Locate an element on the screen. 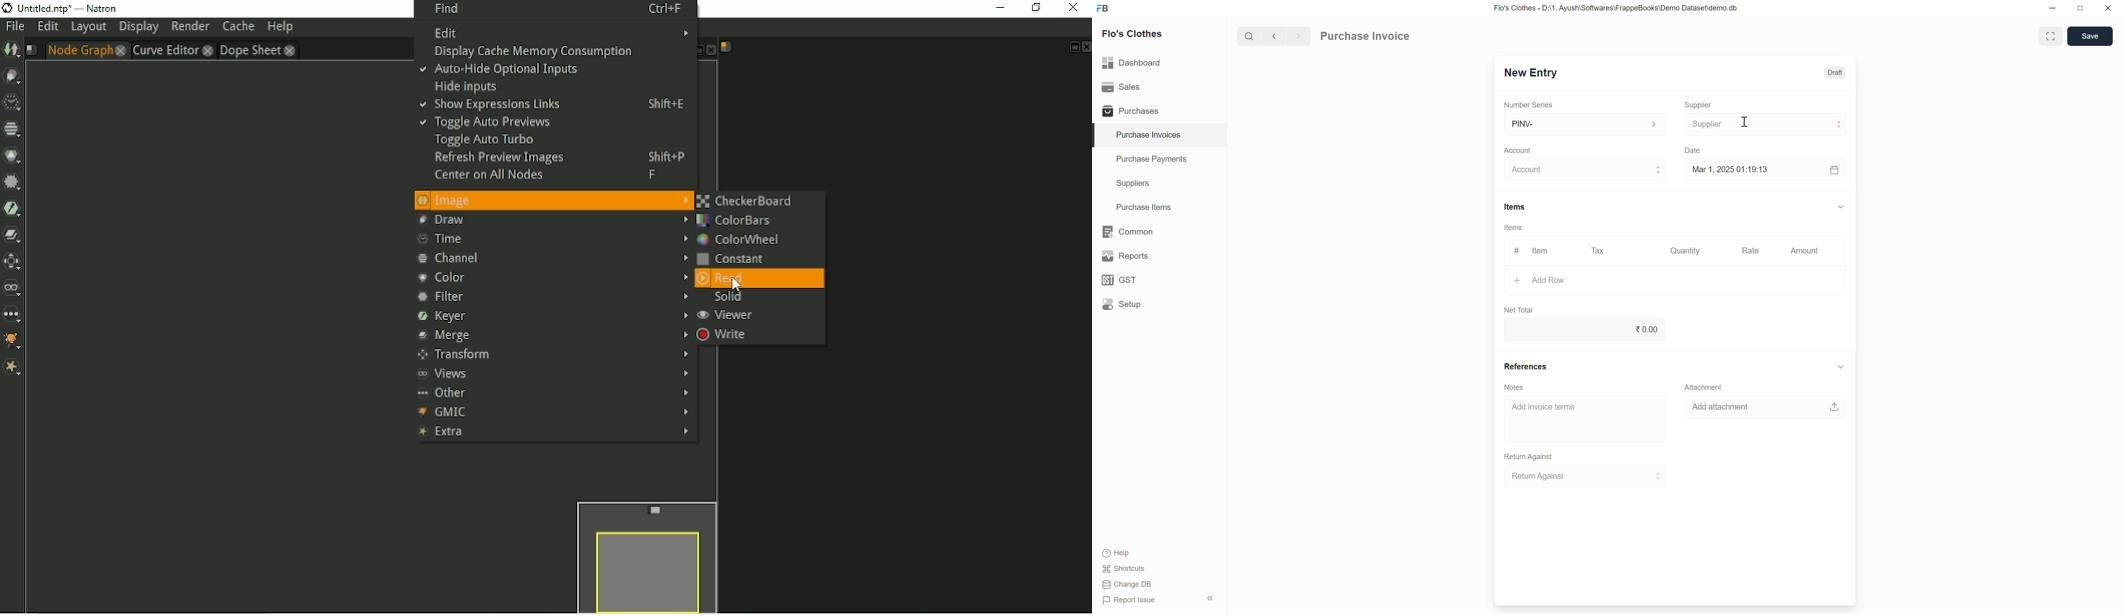 Image resolution: width=2128 pixels, height=616 pixels. Return Against is located at coordinates (1530, 455).